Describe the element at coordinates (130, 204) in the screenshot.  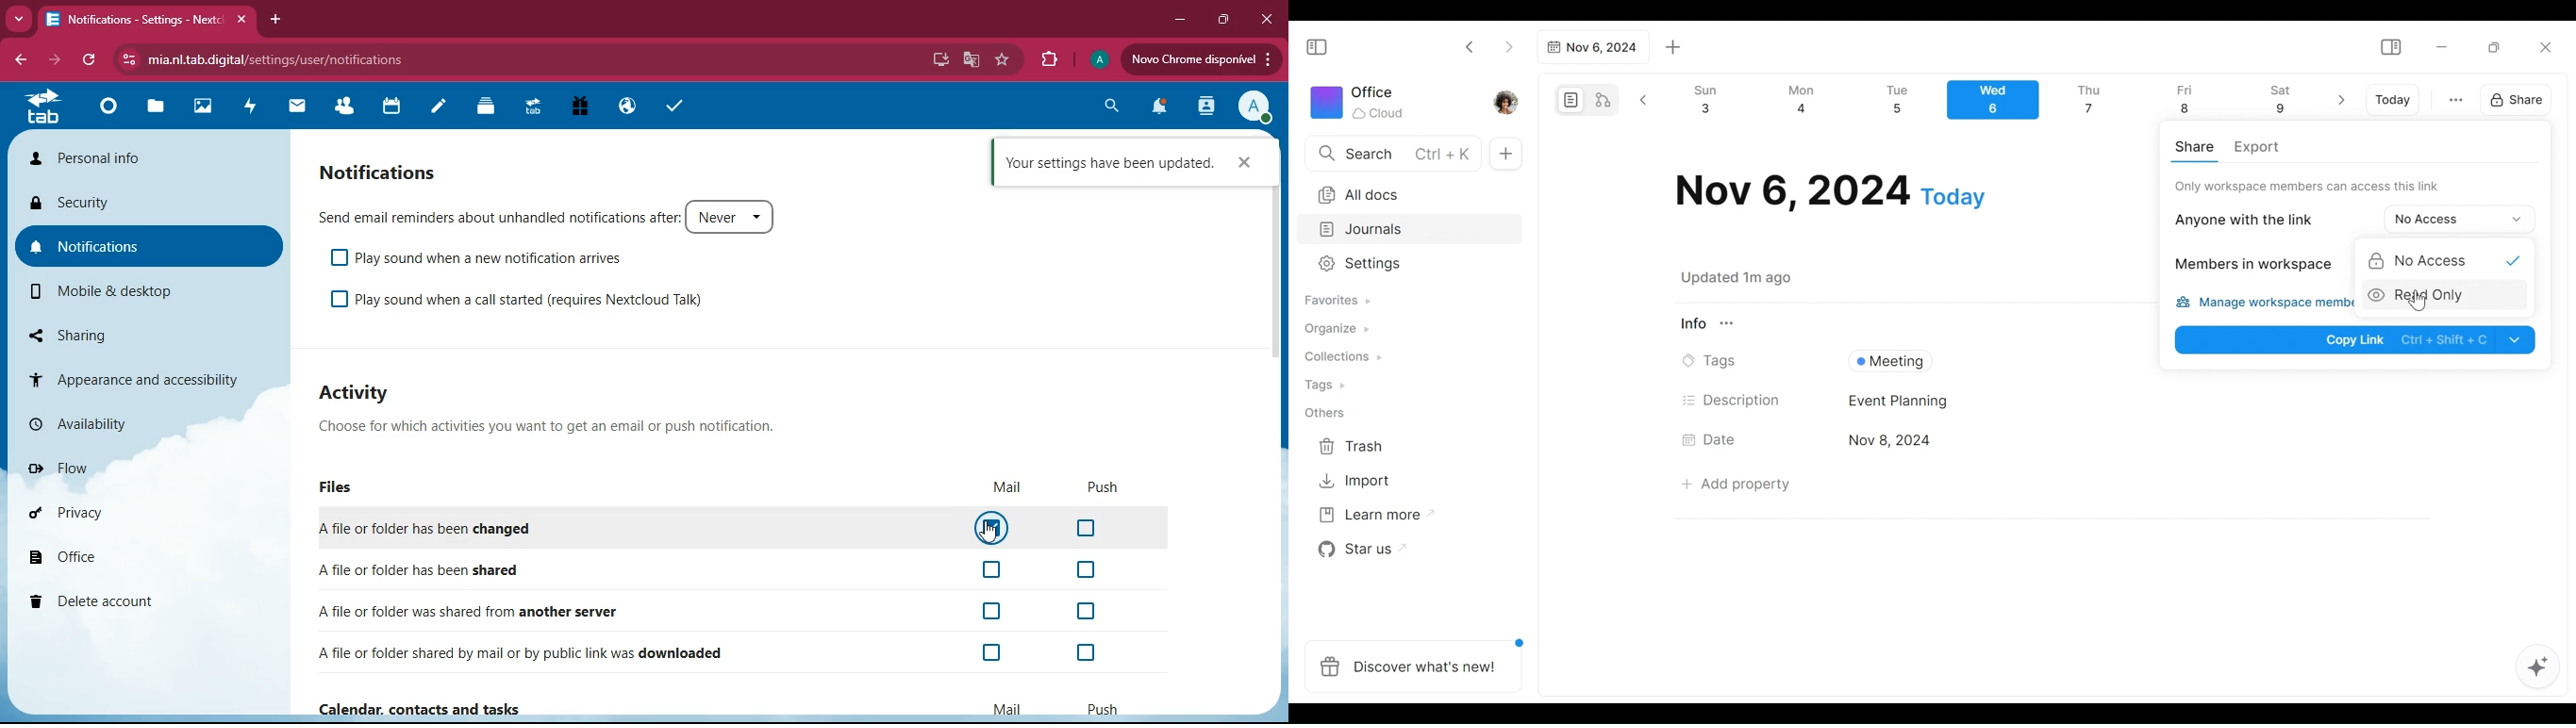
I see `security` at that location.